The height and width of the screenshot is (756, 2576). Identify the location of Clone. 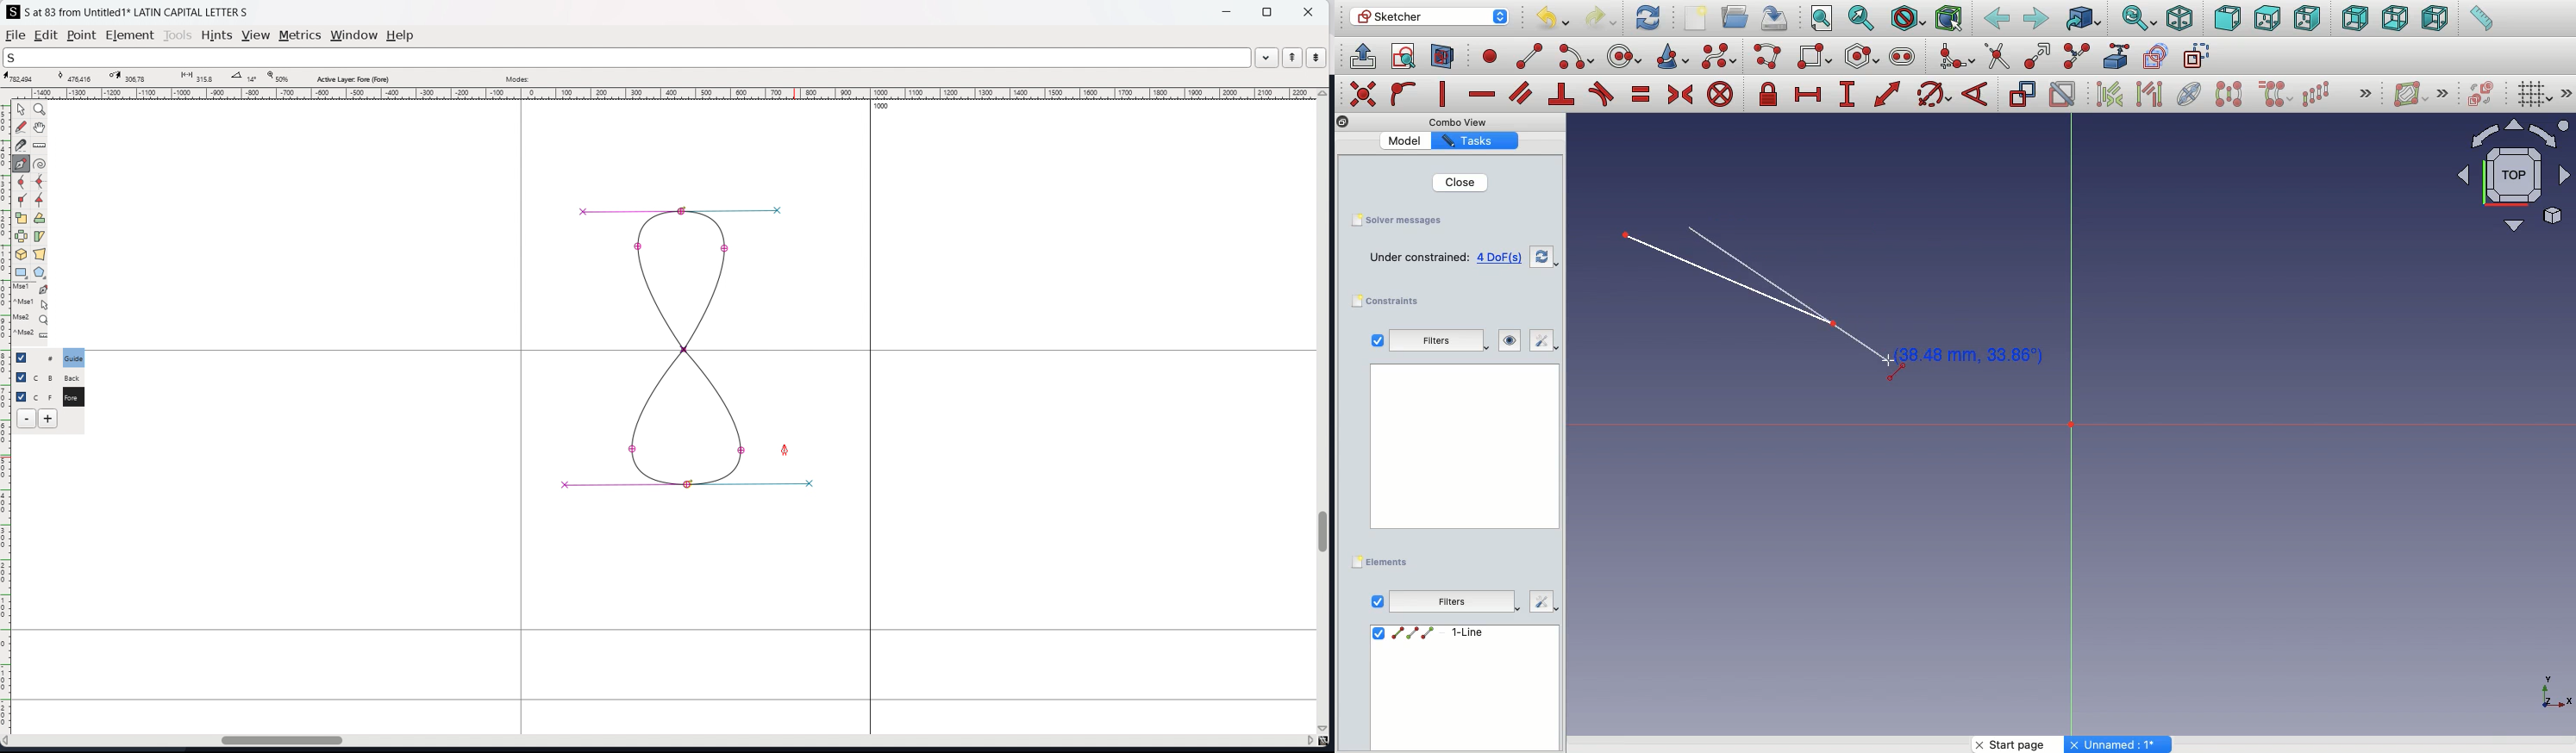
(2277, 96).